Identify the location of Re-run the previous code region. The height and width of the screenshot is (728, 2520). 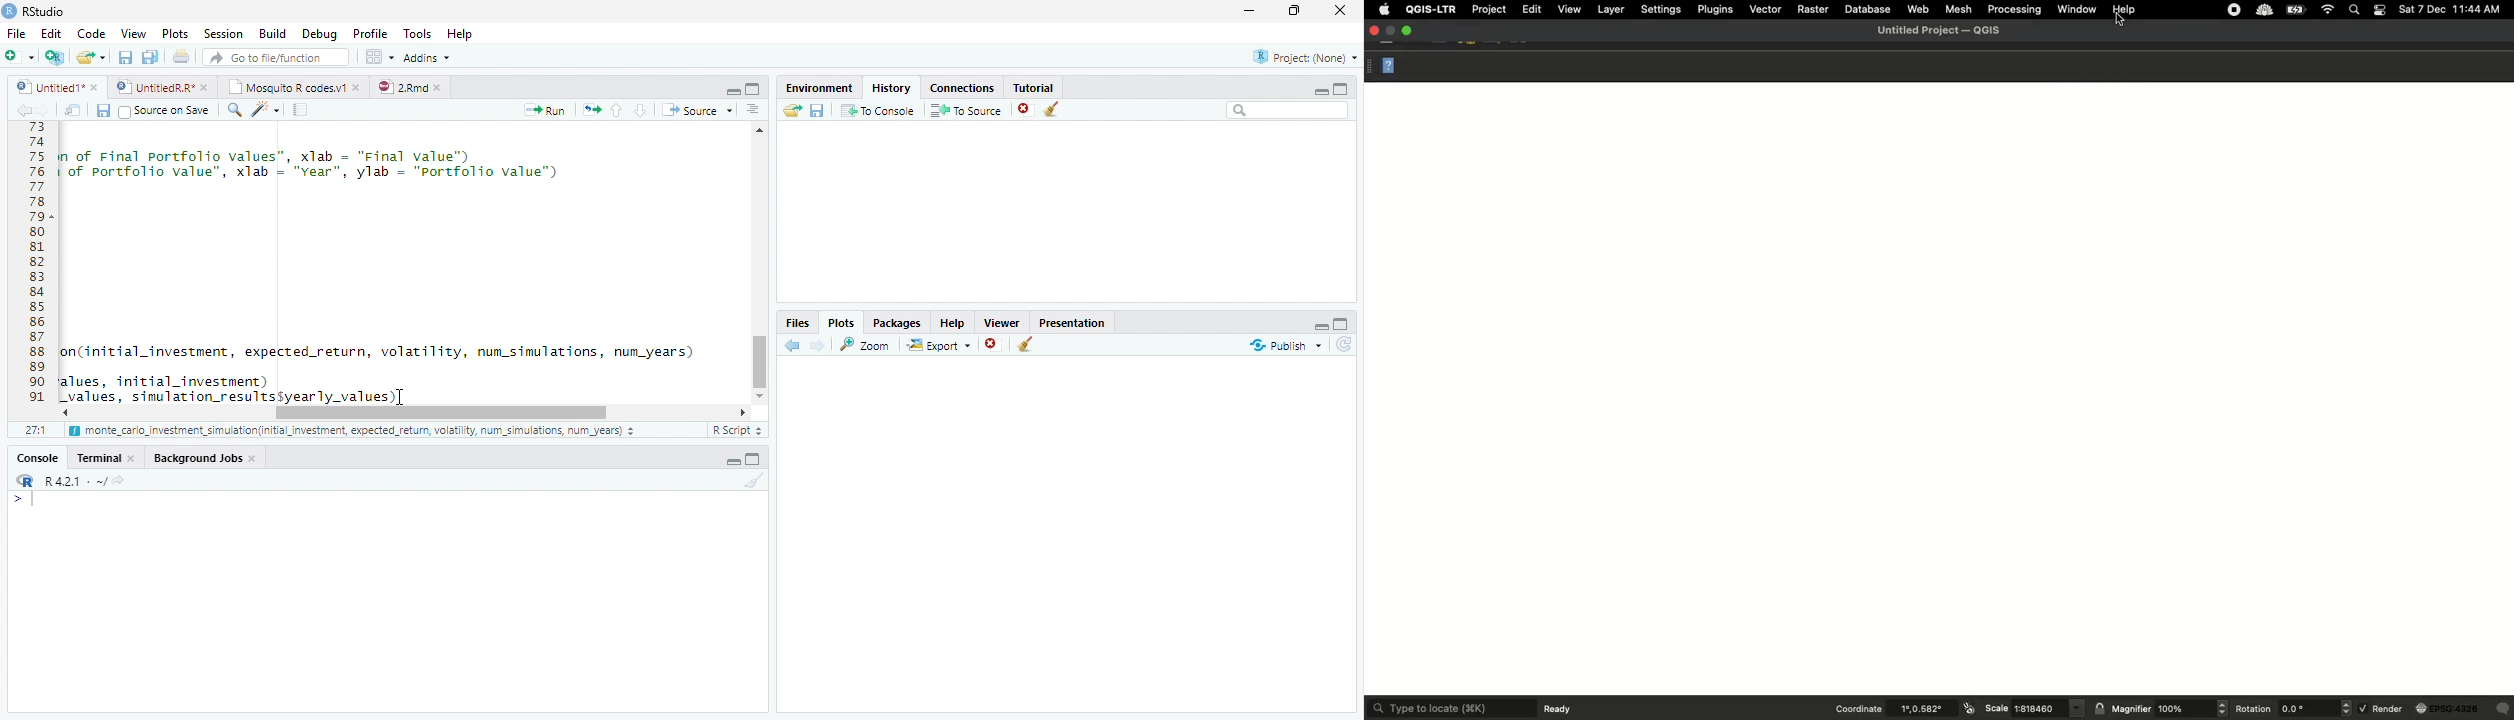
(590, 110).